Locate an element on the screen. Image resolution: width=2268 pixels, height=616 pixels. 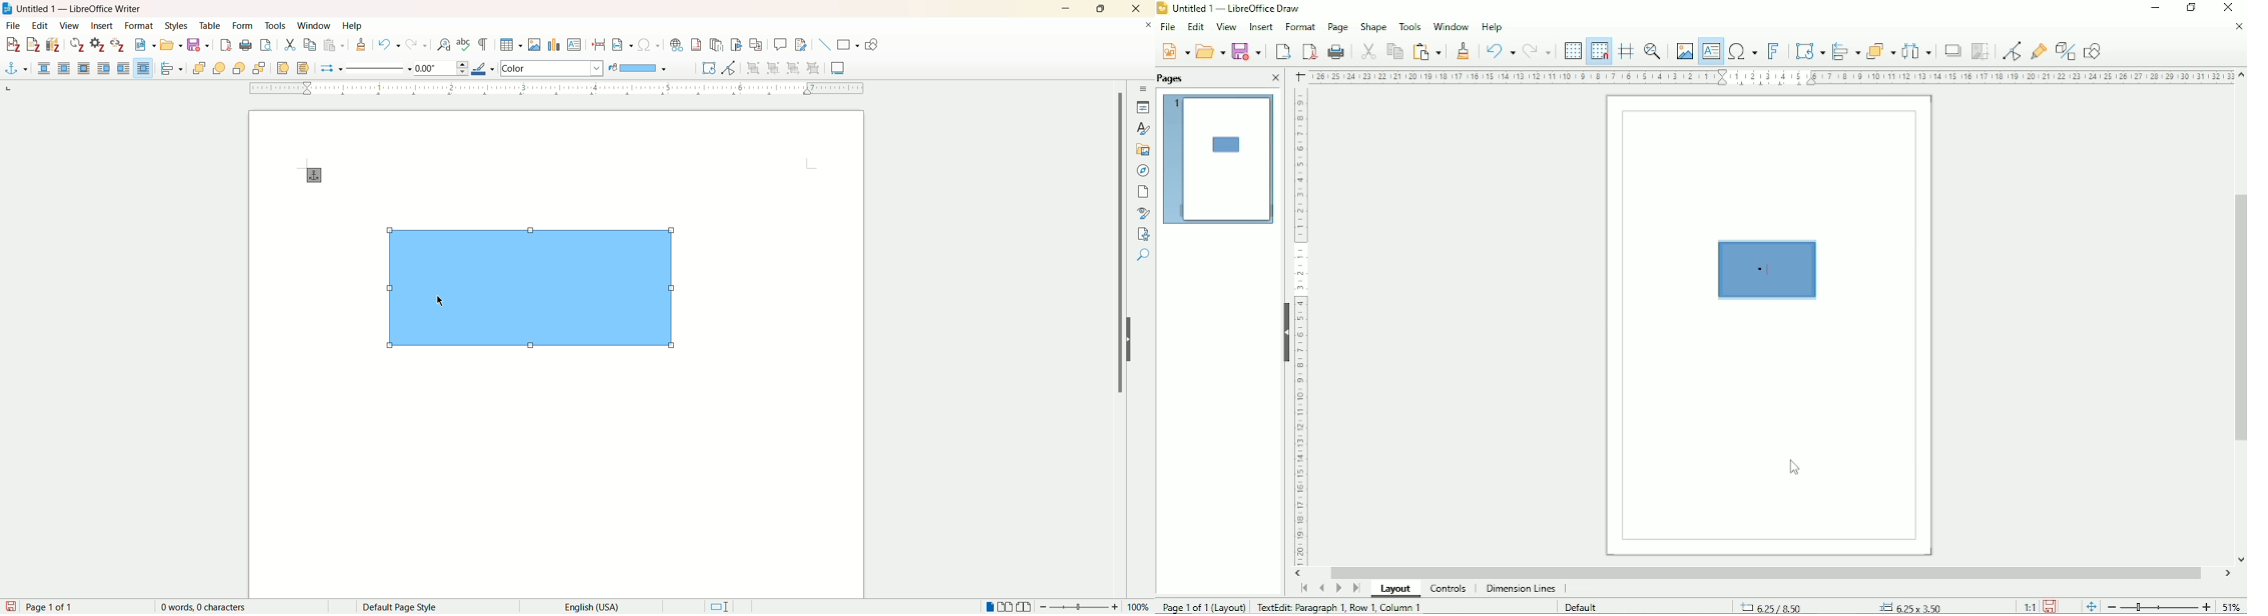
Hide is located at coordinates (1286, 332).